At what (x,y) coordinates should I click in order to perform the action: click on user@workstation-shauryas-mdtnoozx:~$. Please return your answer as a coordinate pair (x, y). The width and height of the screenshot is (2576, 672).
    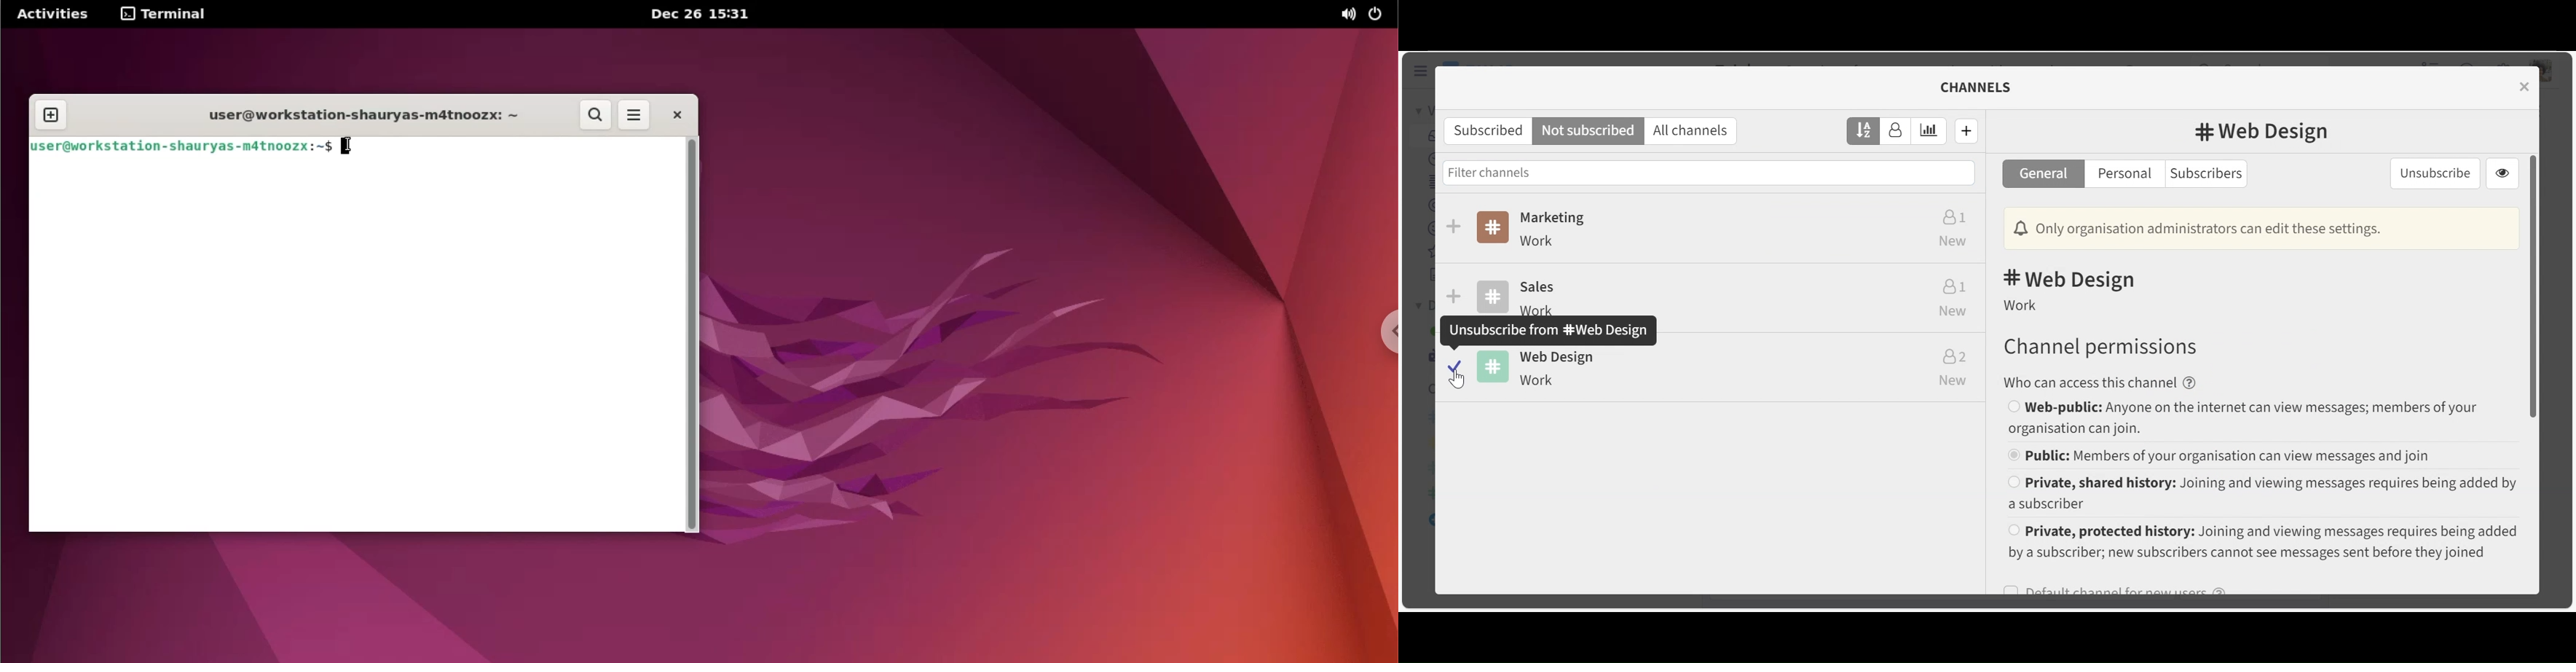
    Looking at the image, I should click on (182, 146).